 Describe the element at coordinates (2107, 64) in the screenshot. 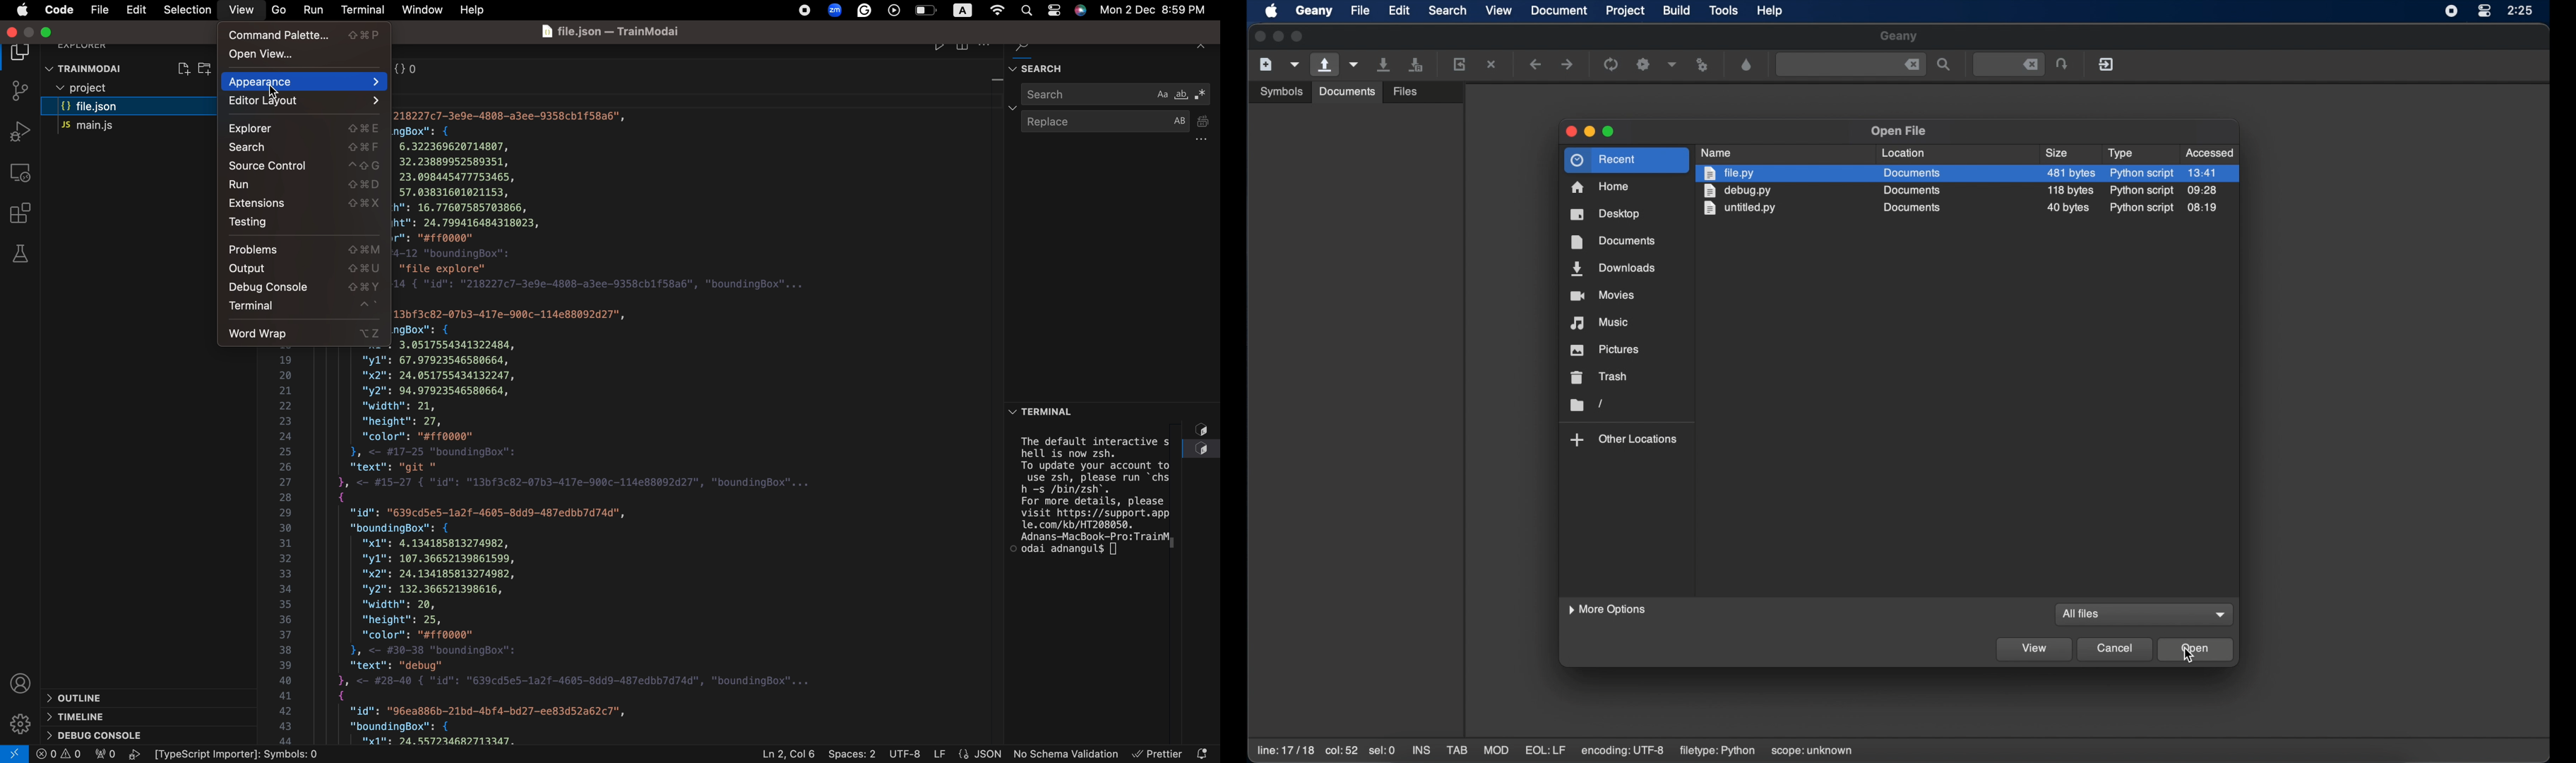

I see `quit geany` at that location.